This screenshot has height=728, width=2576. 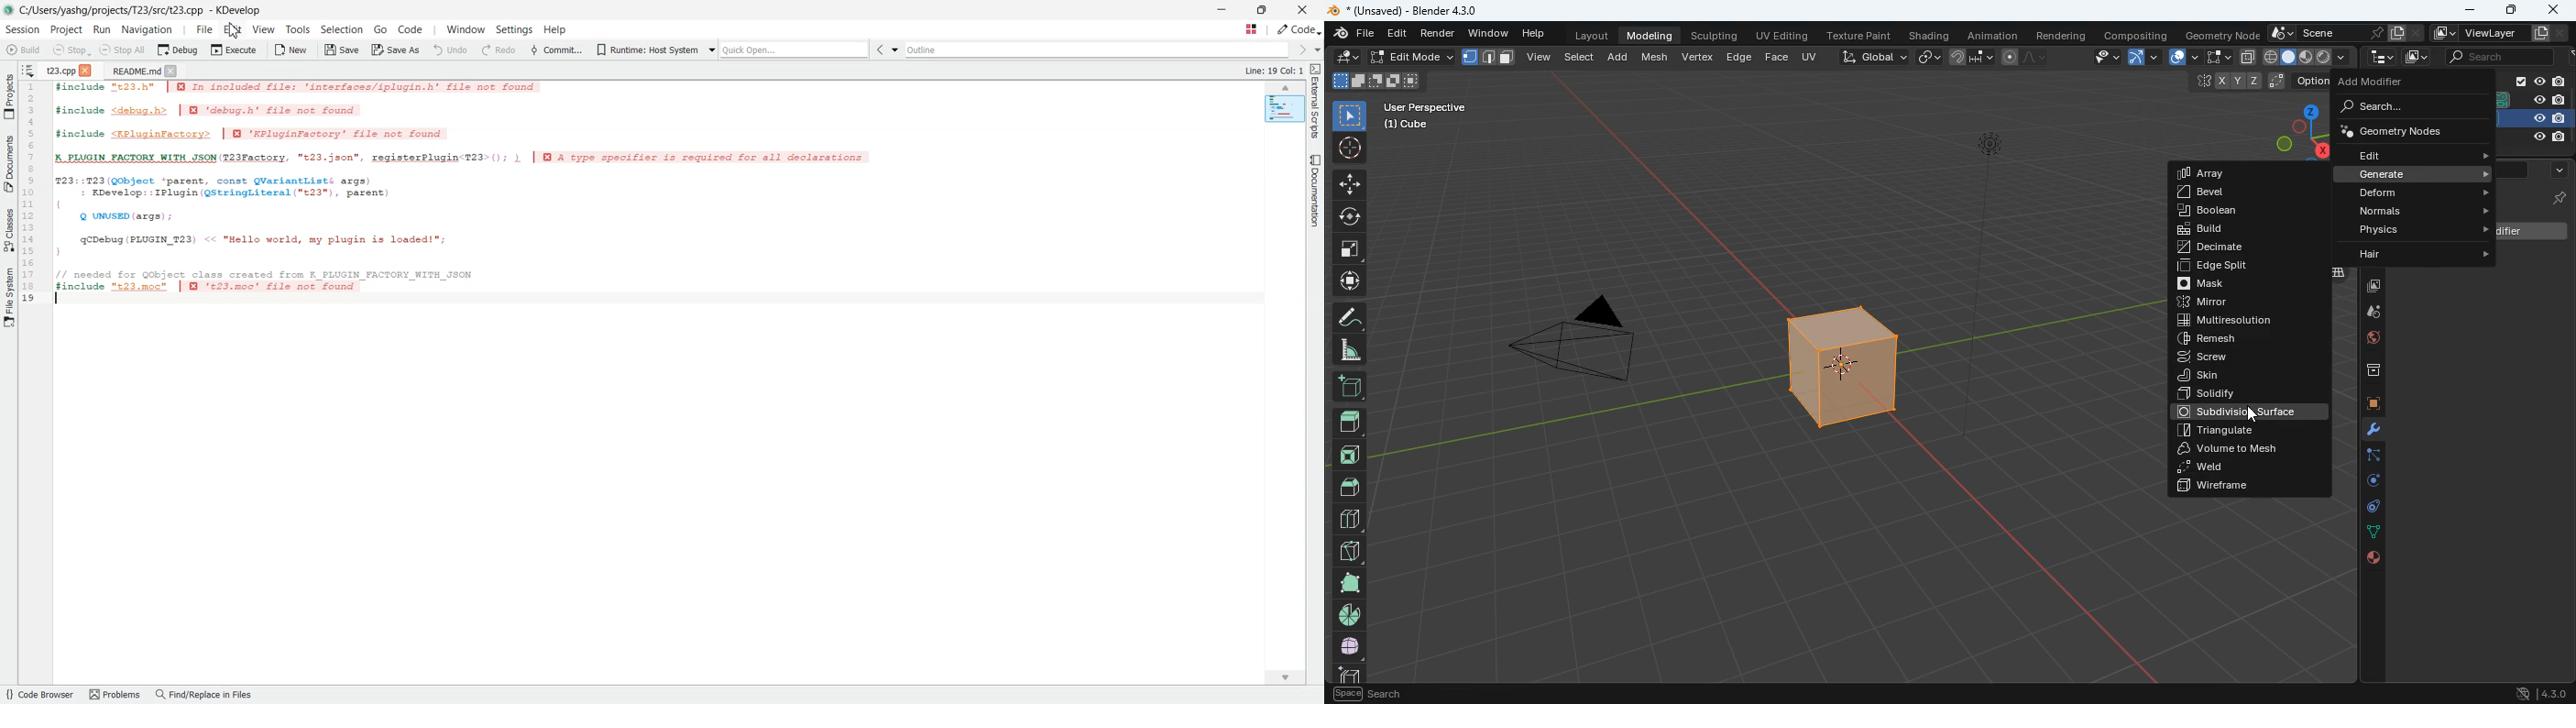 I want to click on mask, so click(x=2232, y=284).